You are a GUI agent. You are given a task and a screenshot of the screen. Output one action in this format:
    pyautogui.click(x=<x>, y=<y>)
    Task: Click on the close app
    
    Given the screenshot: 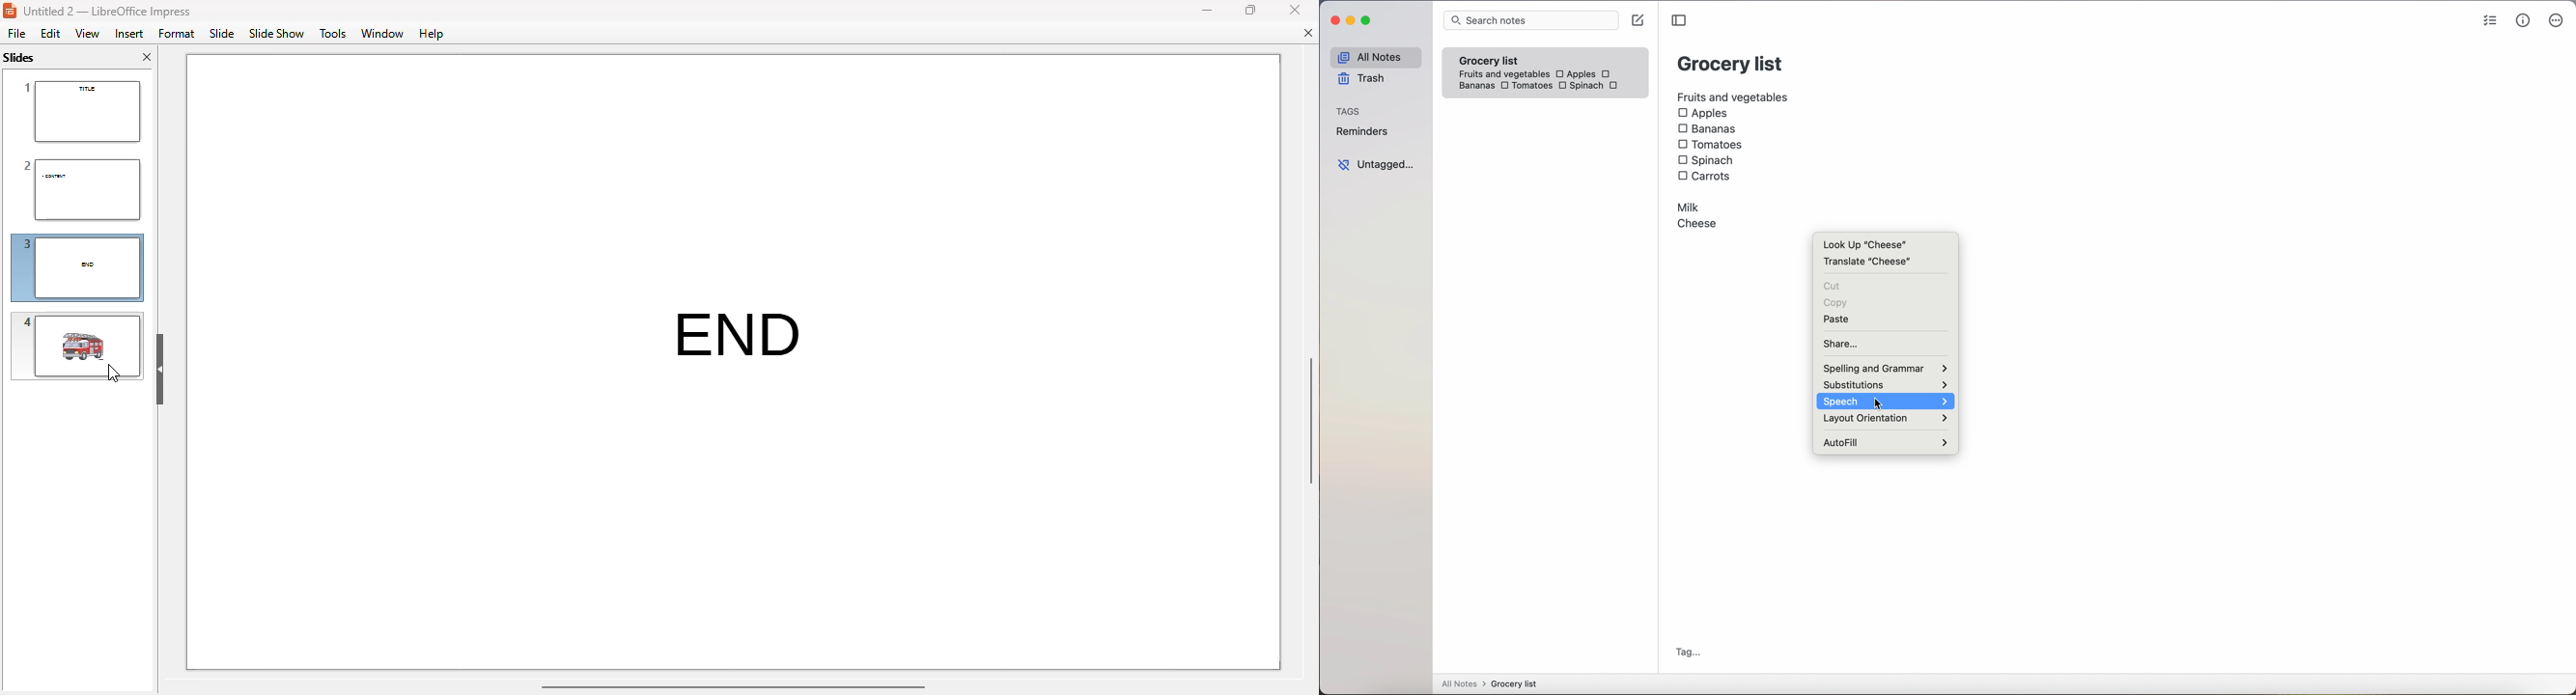 What is the action you would take?
    pyautogui.click(x=1332, y=19)
    